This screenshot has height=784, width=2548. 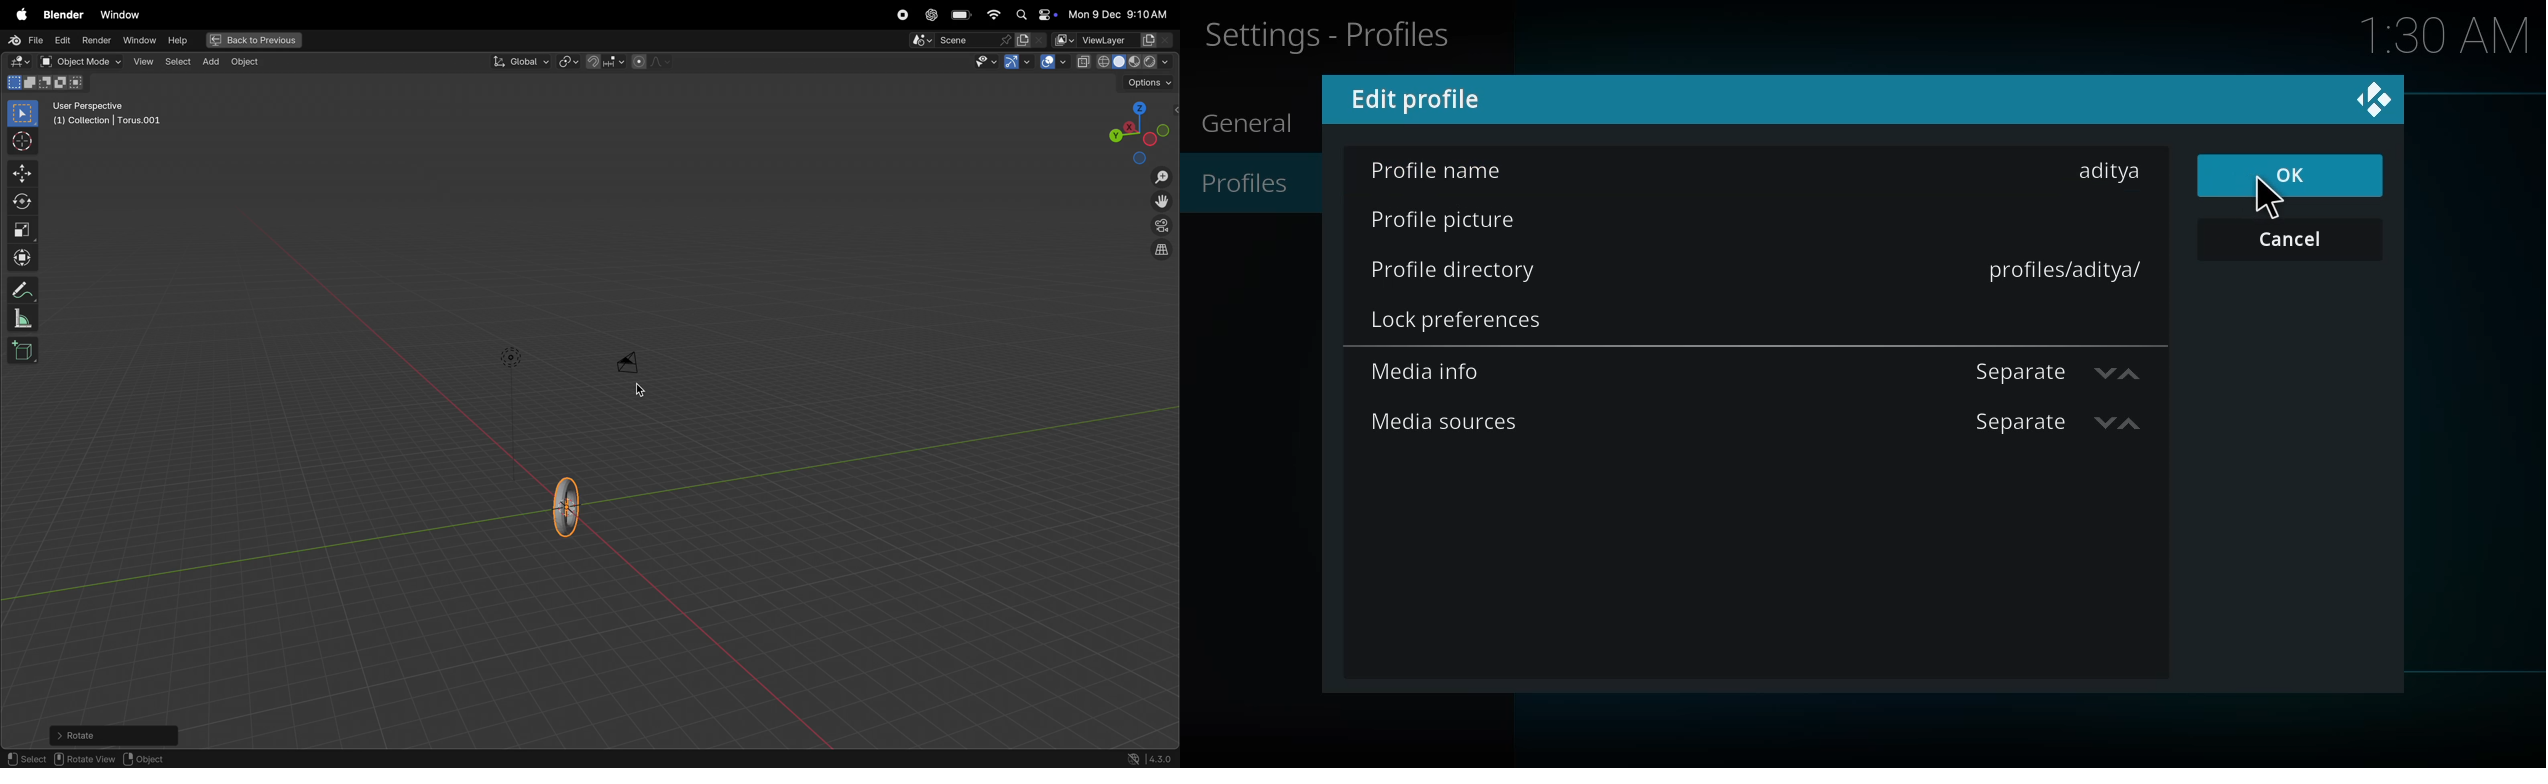 What do you see at coordinates (2125, 374) in the screenshot?
I see `navigation` at bounding box center [2125, 374].